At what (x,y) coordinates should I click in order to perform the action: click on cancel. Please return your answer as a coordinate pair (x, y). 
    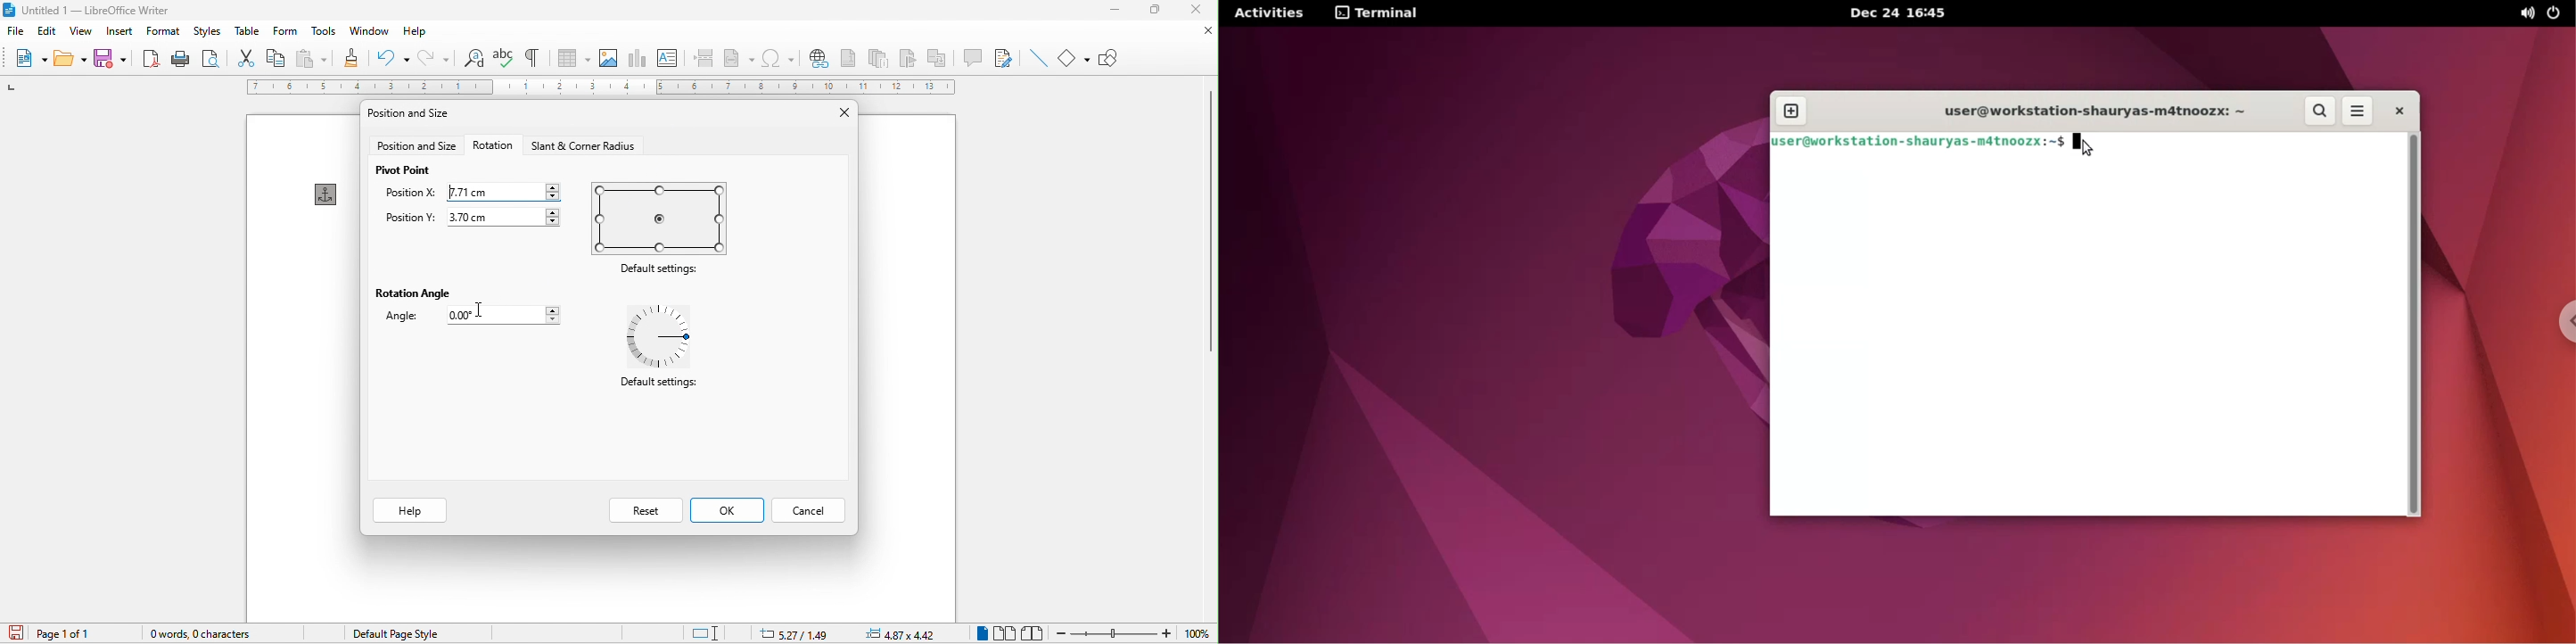
    Looking at the image, I should click on (806, 510).